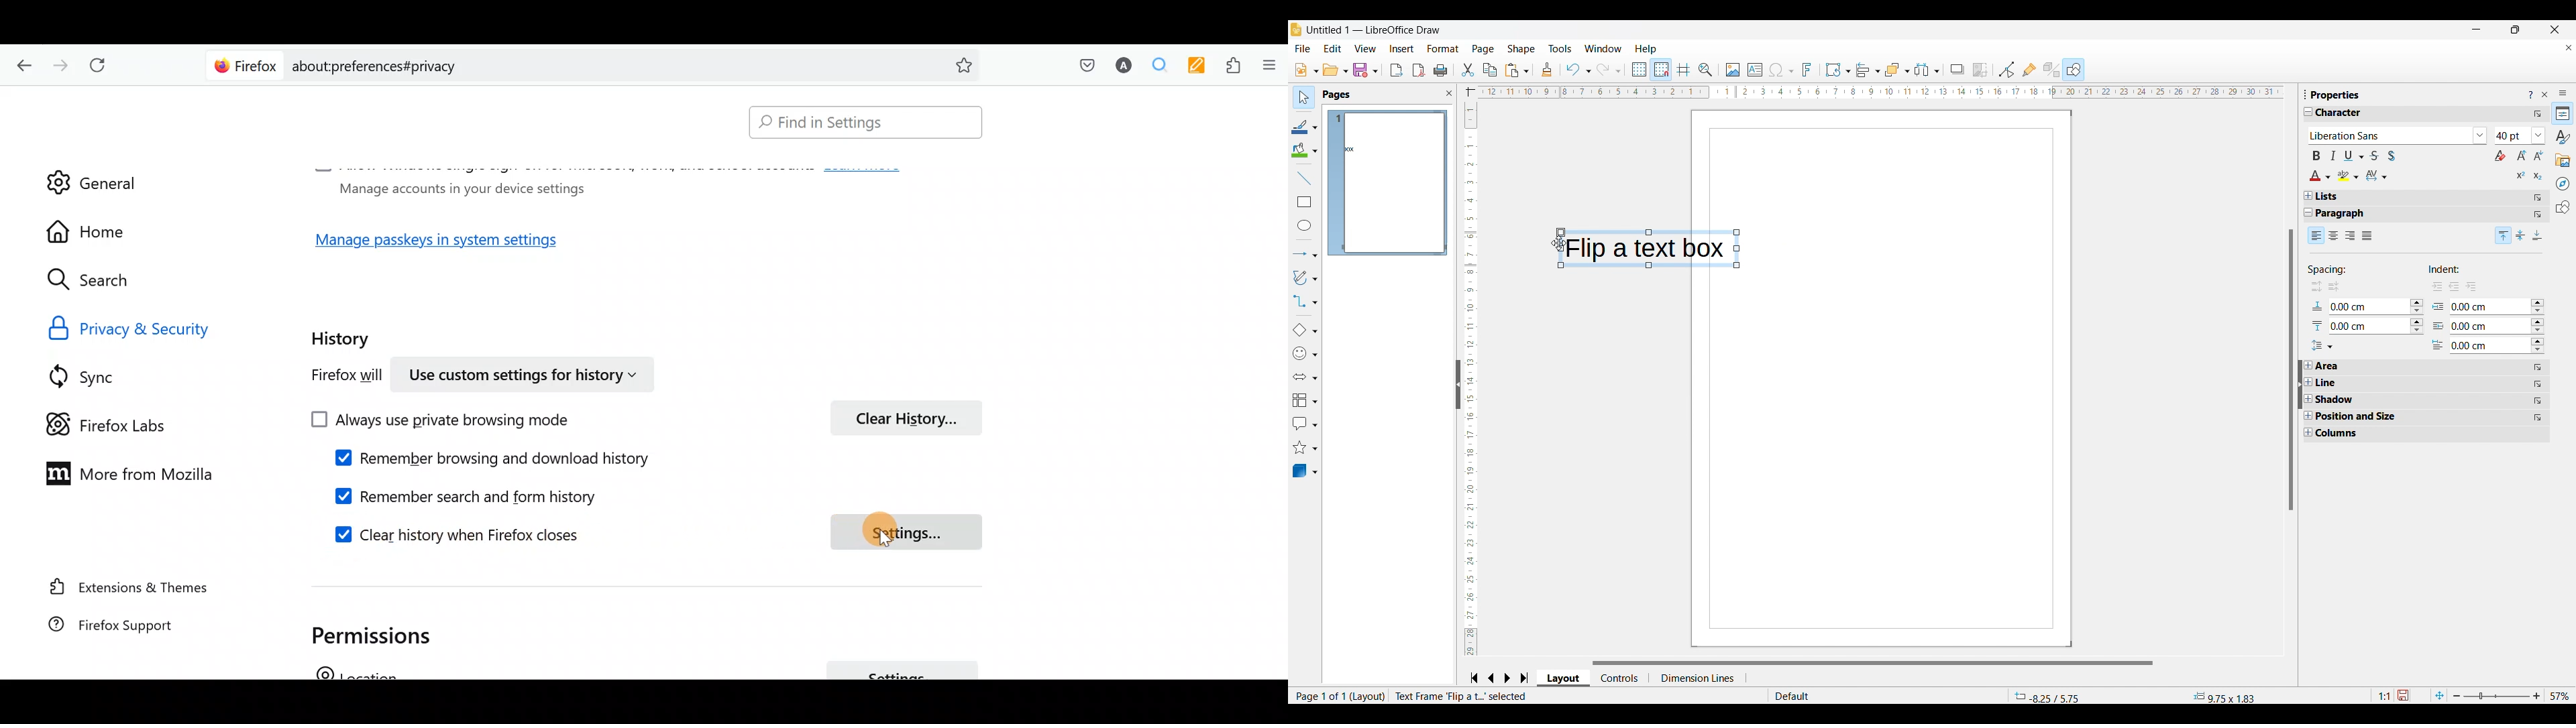  I want to click on Bold, so click(2316, 156).